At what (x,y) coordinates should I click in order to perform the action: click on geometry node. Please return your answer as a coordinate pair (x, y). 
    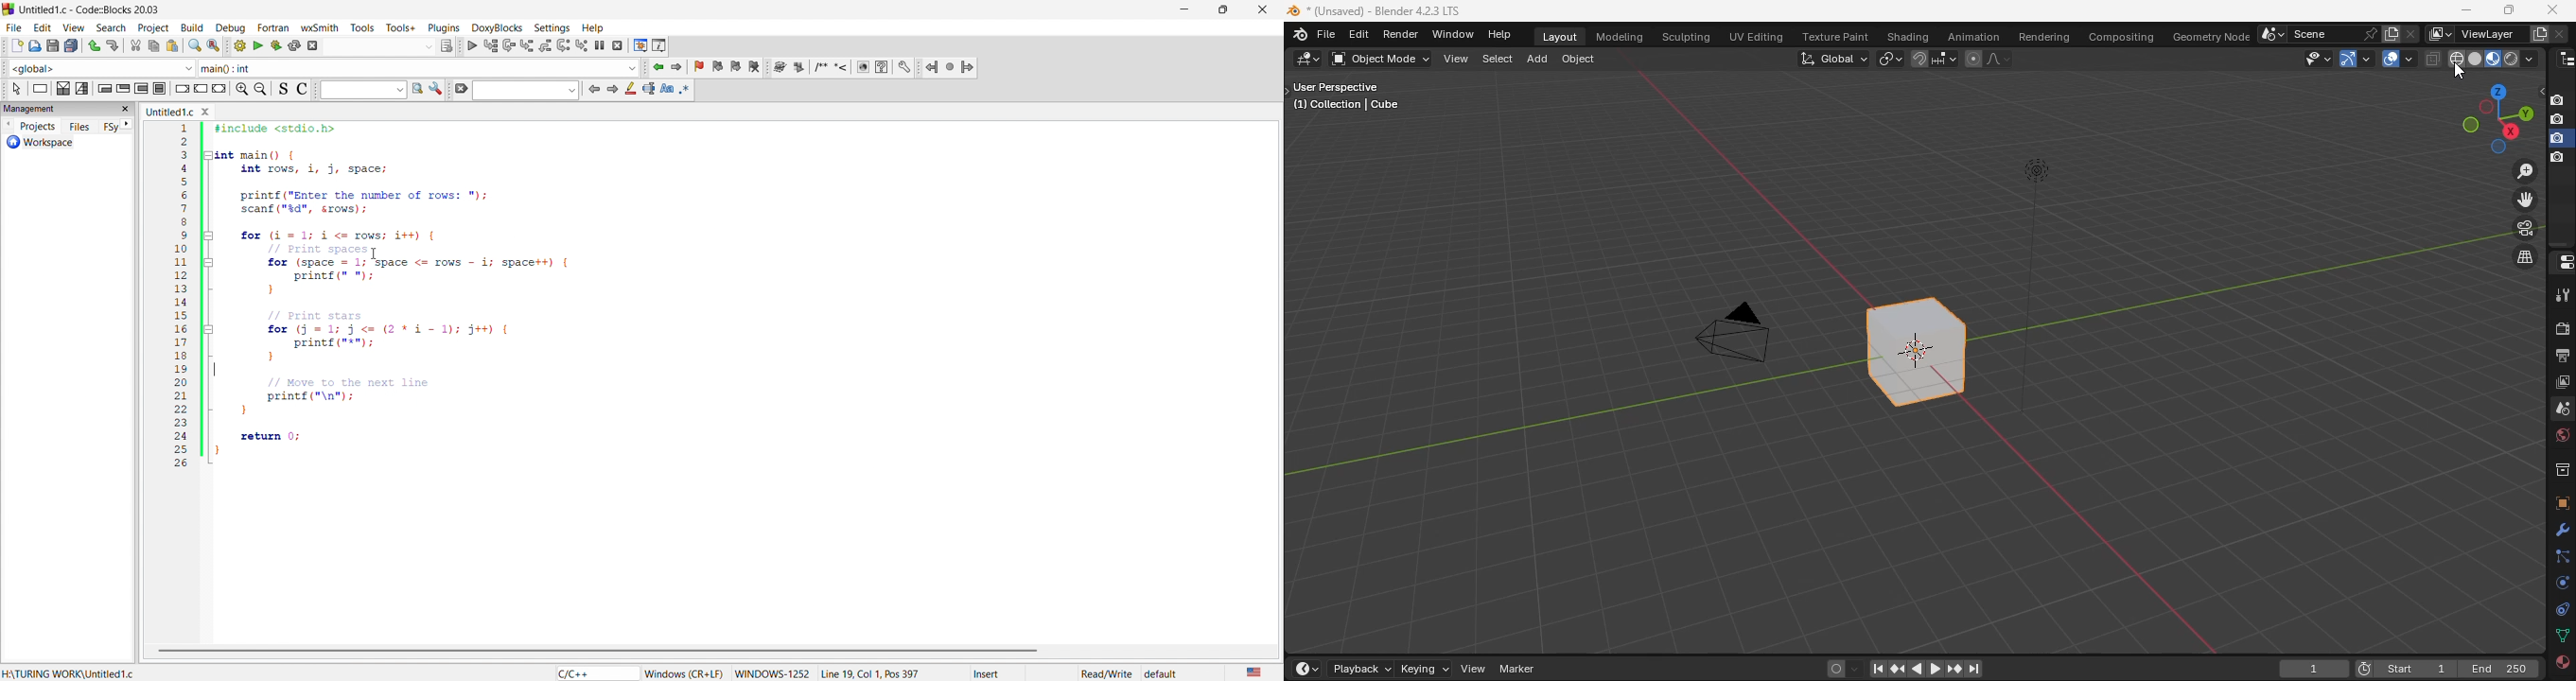
    Looking at the image, I should click on (2212, 38).